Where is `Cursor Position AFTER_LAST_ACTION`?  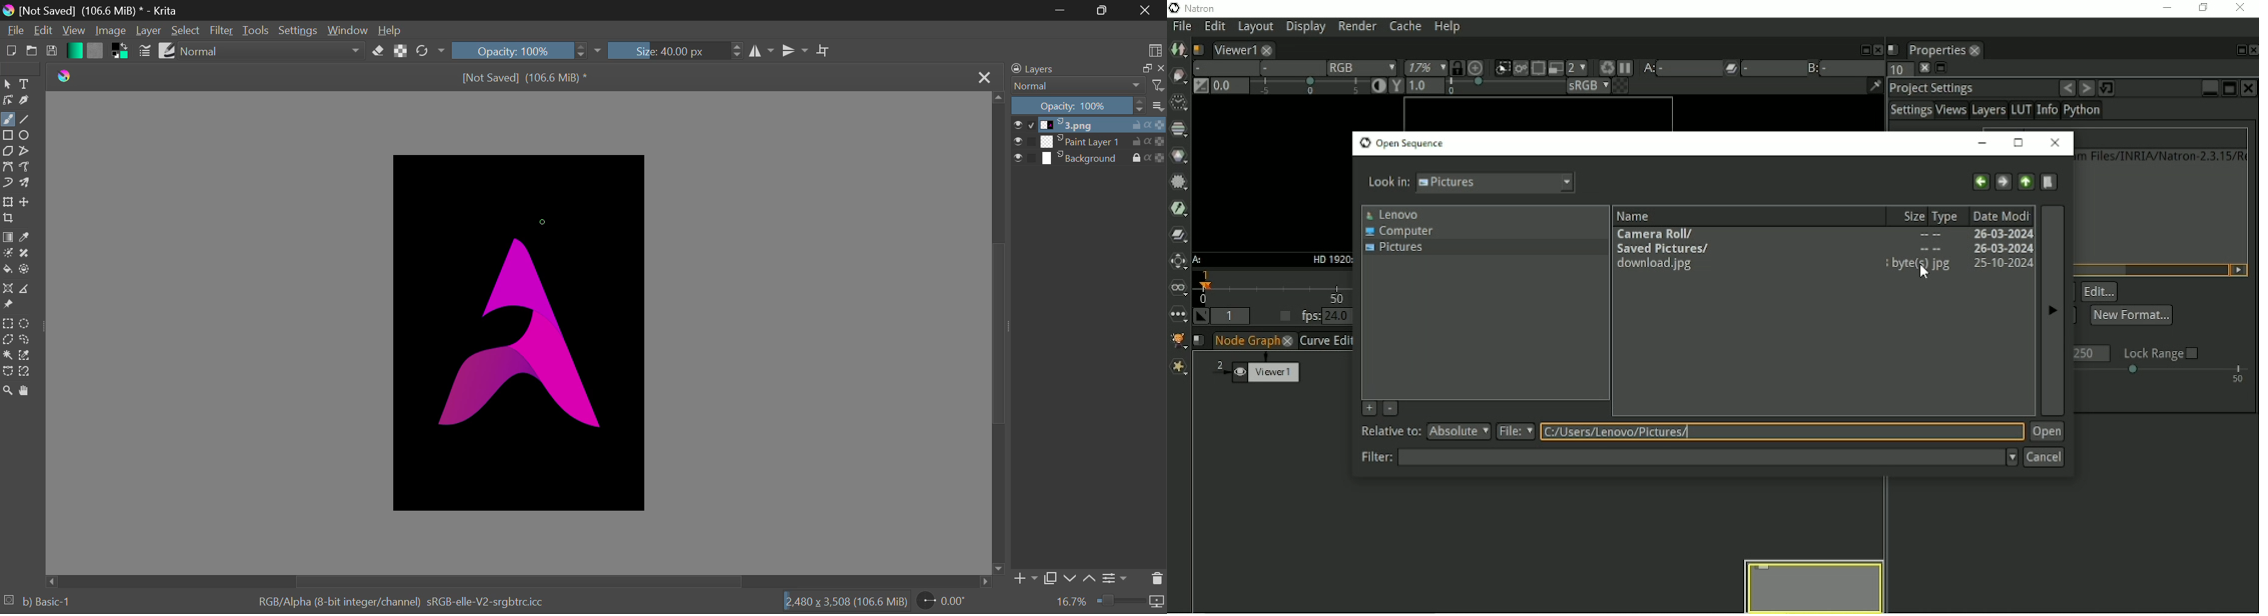
Cursor Position AFTER_LAST_ACTION is located at coordinates (541, 221).